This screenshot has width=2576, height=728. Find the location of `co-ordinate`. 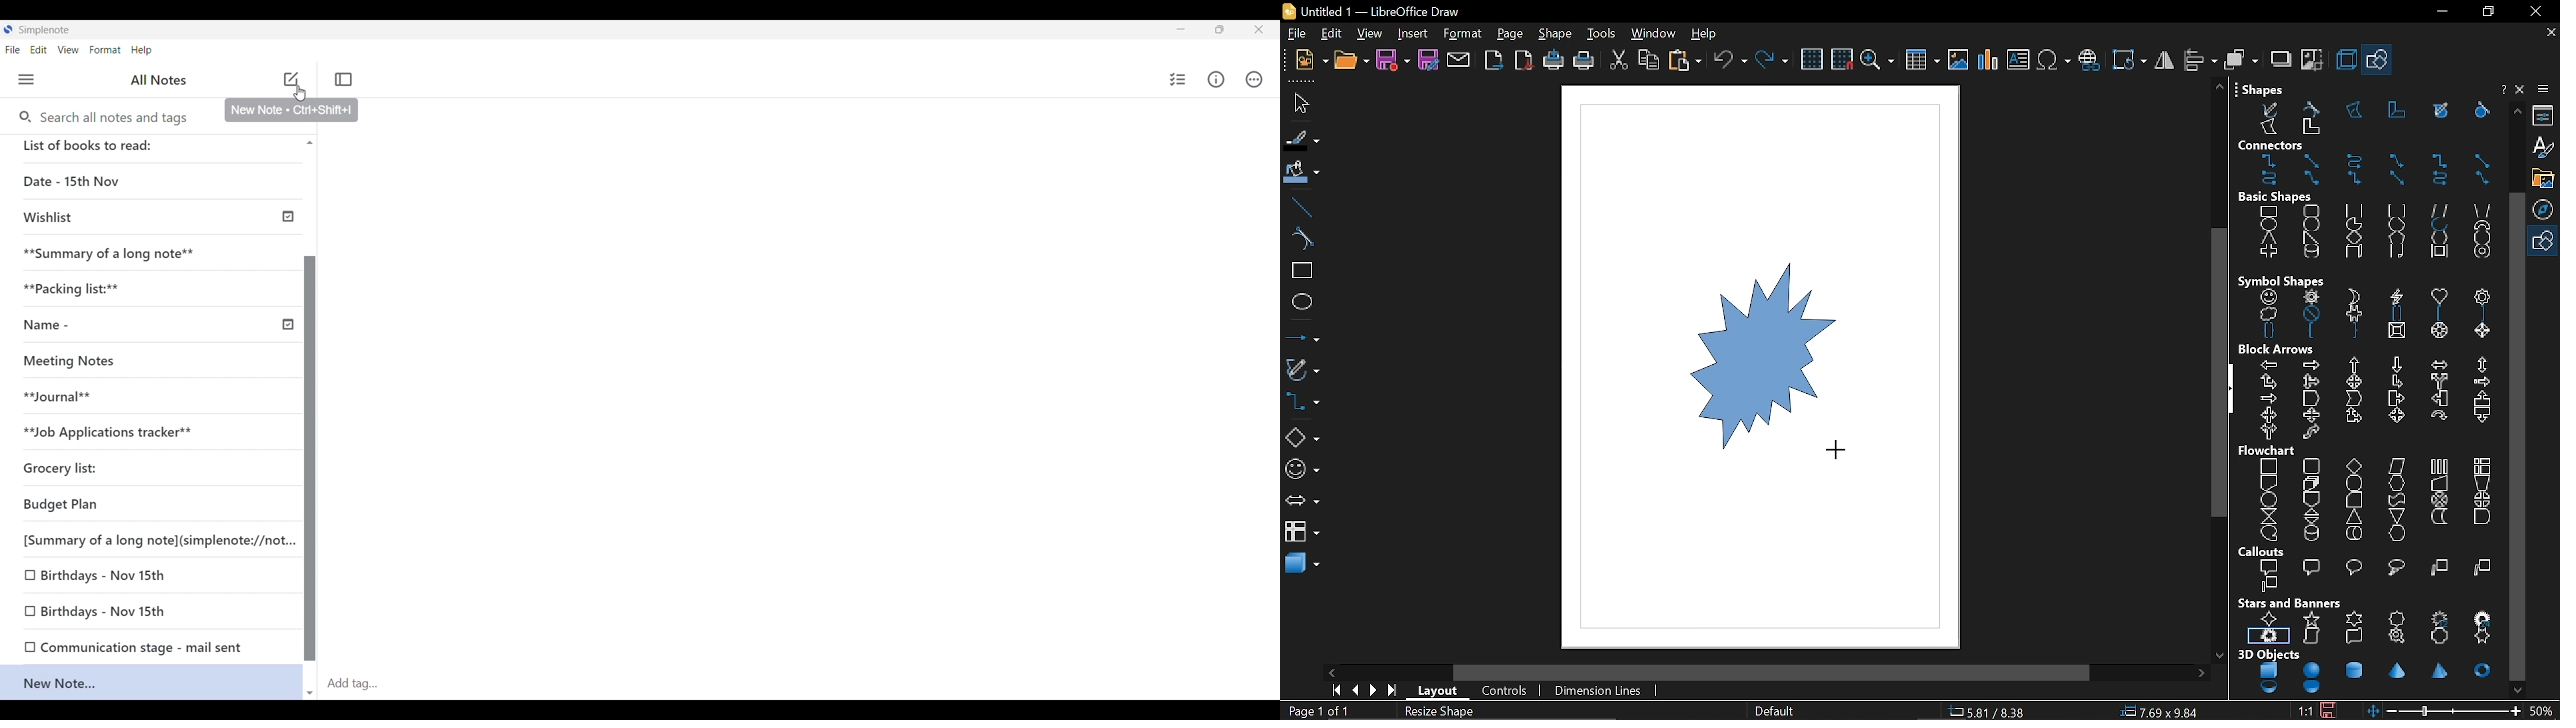

co-ordinate is located at coordinates (1995, 712).